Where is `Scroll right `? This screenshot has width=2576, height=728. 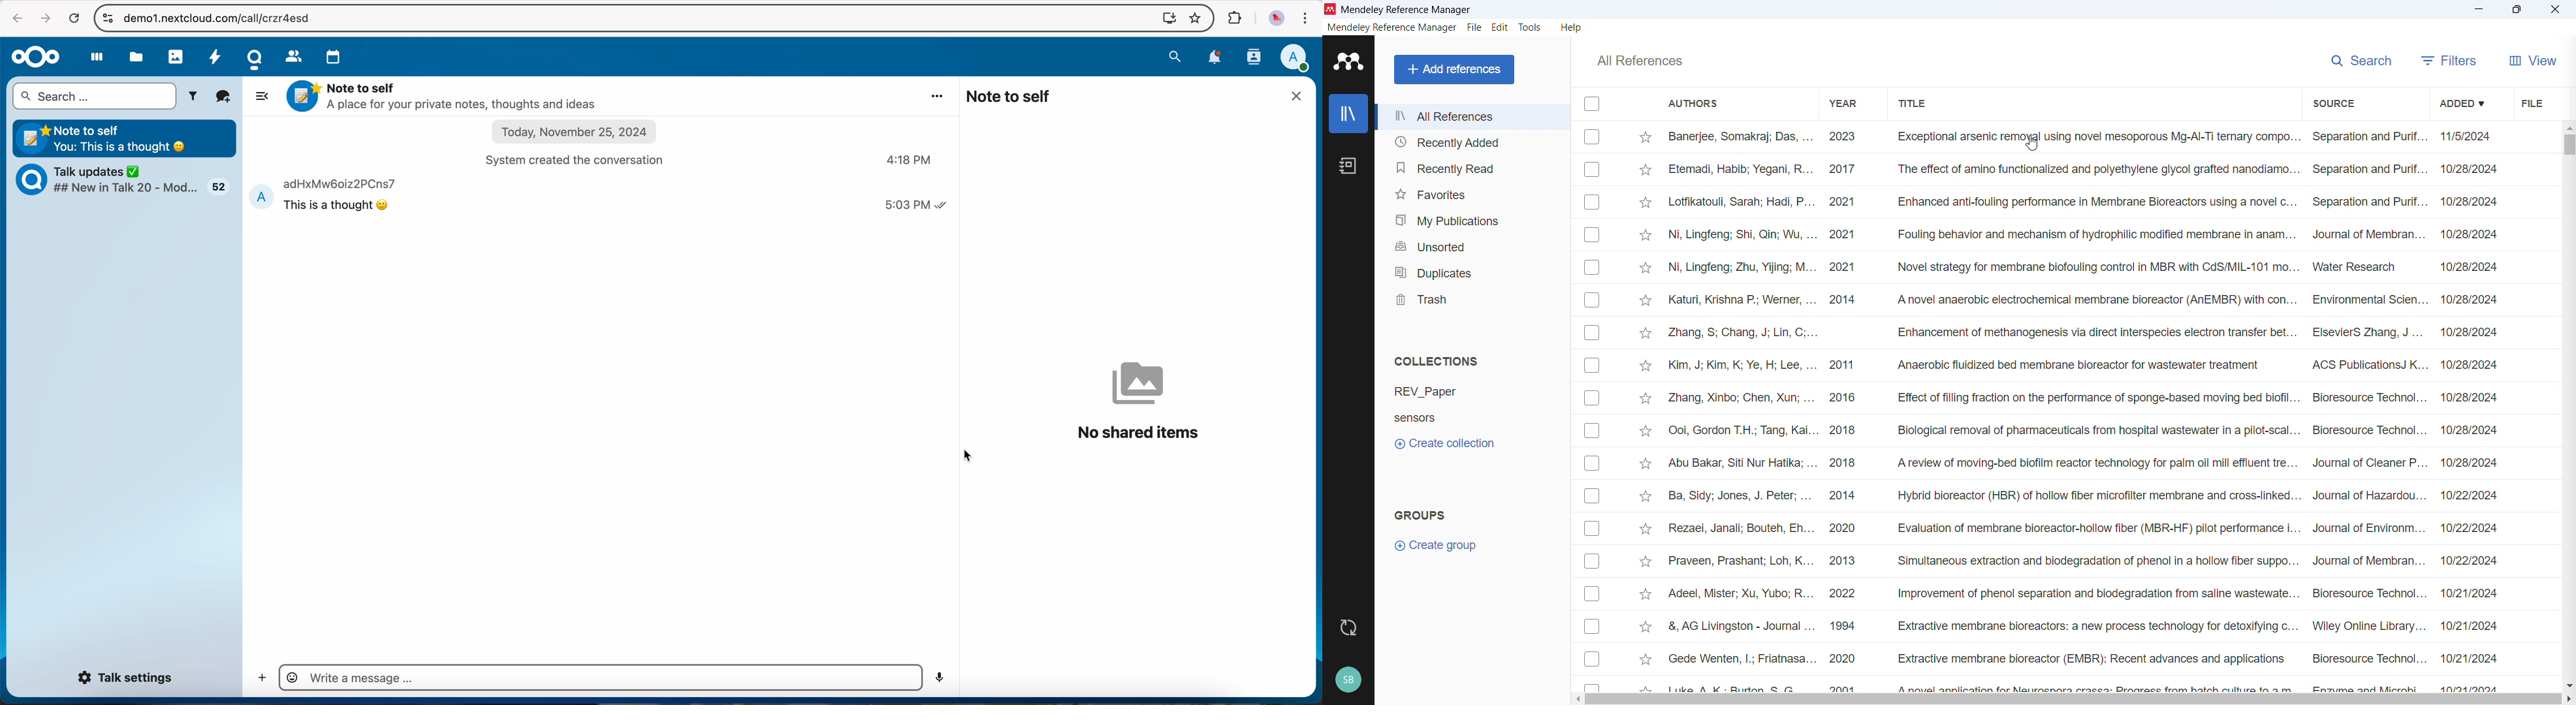
Scroll right  is located at coordinates (2568, 698).